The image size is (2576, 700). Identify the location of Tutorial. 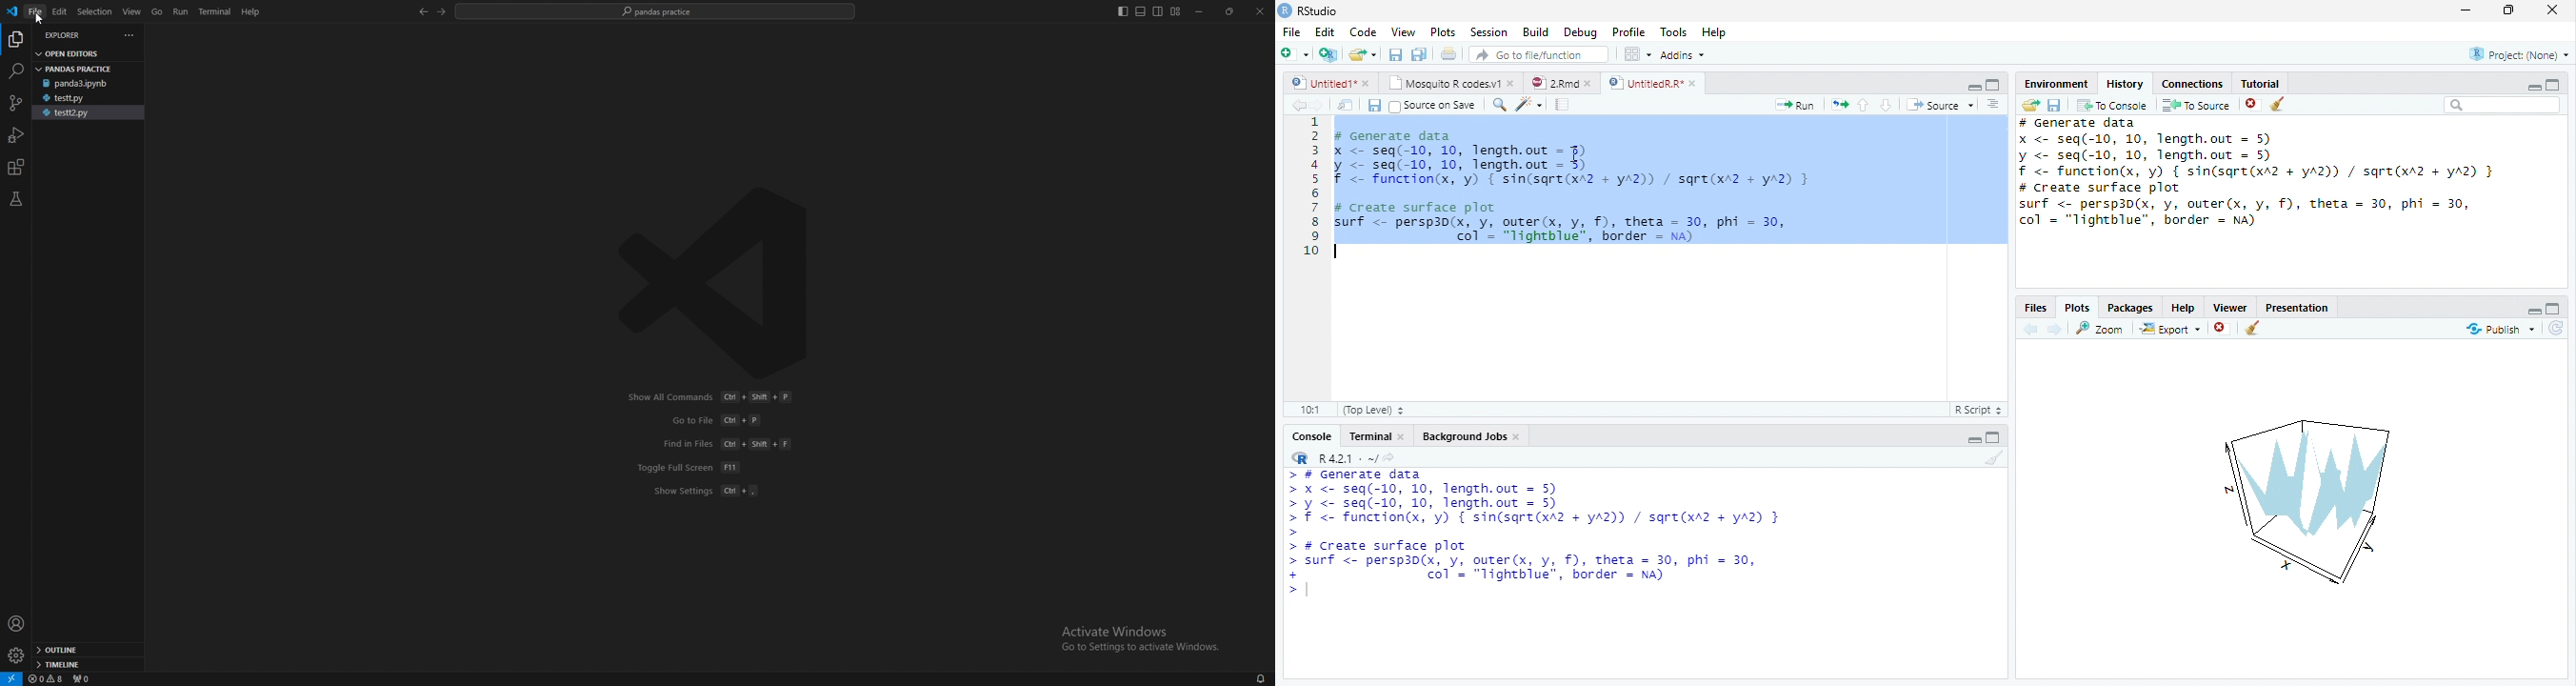
(2260, 82).